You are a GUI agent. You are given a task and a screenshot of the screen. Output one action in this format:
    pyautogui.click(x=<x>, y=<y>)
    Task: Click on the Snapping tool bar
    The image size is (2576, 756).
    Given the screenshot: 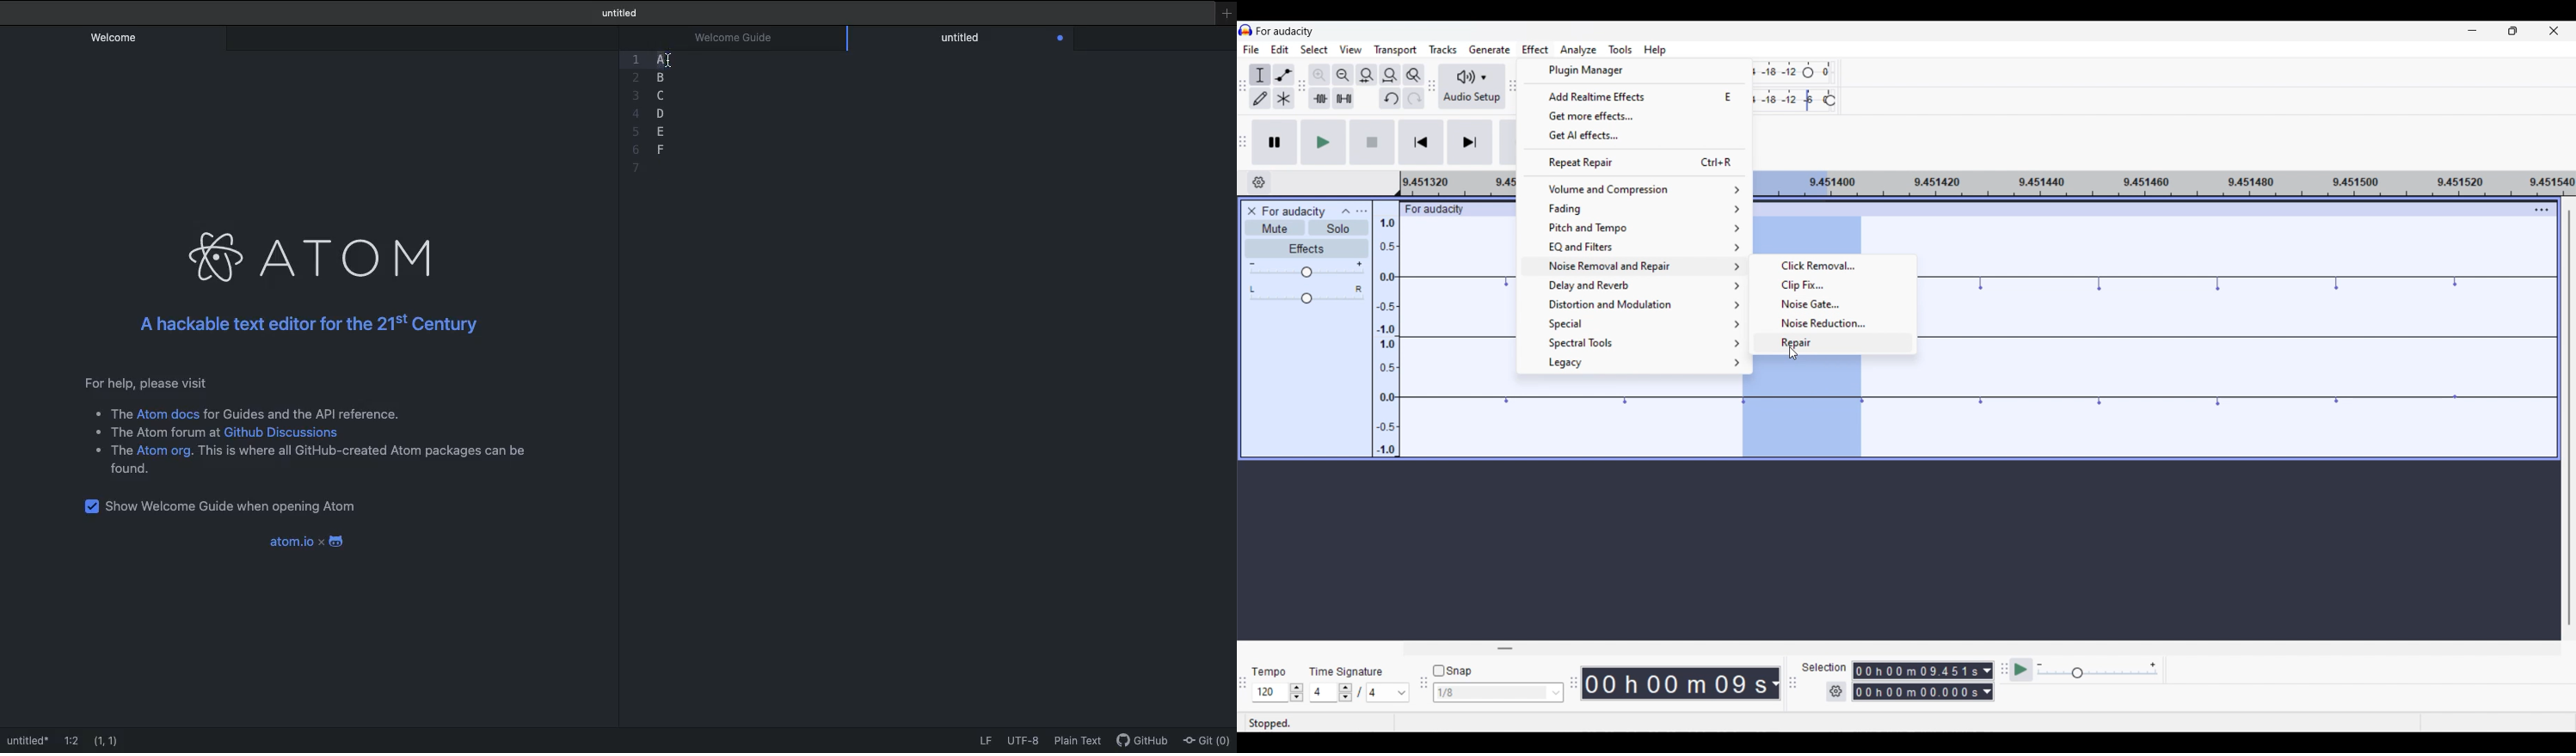 What is the action you would take?
    pyautogui.click(x=1422, y=688)
    